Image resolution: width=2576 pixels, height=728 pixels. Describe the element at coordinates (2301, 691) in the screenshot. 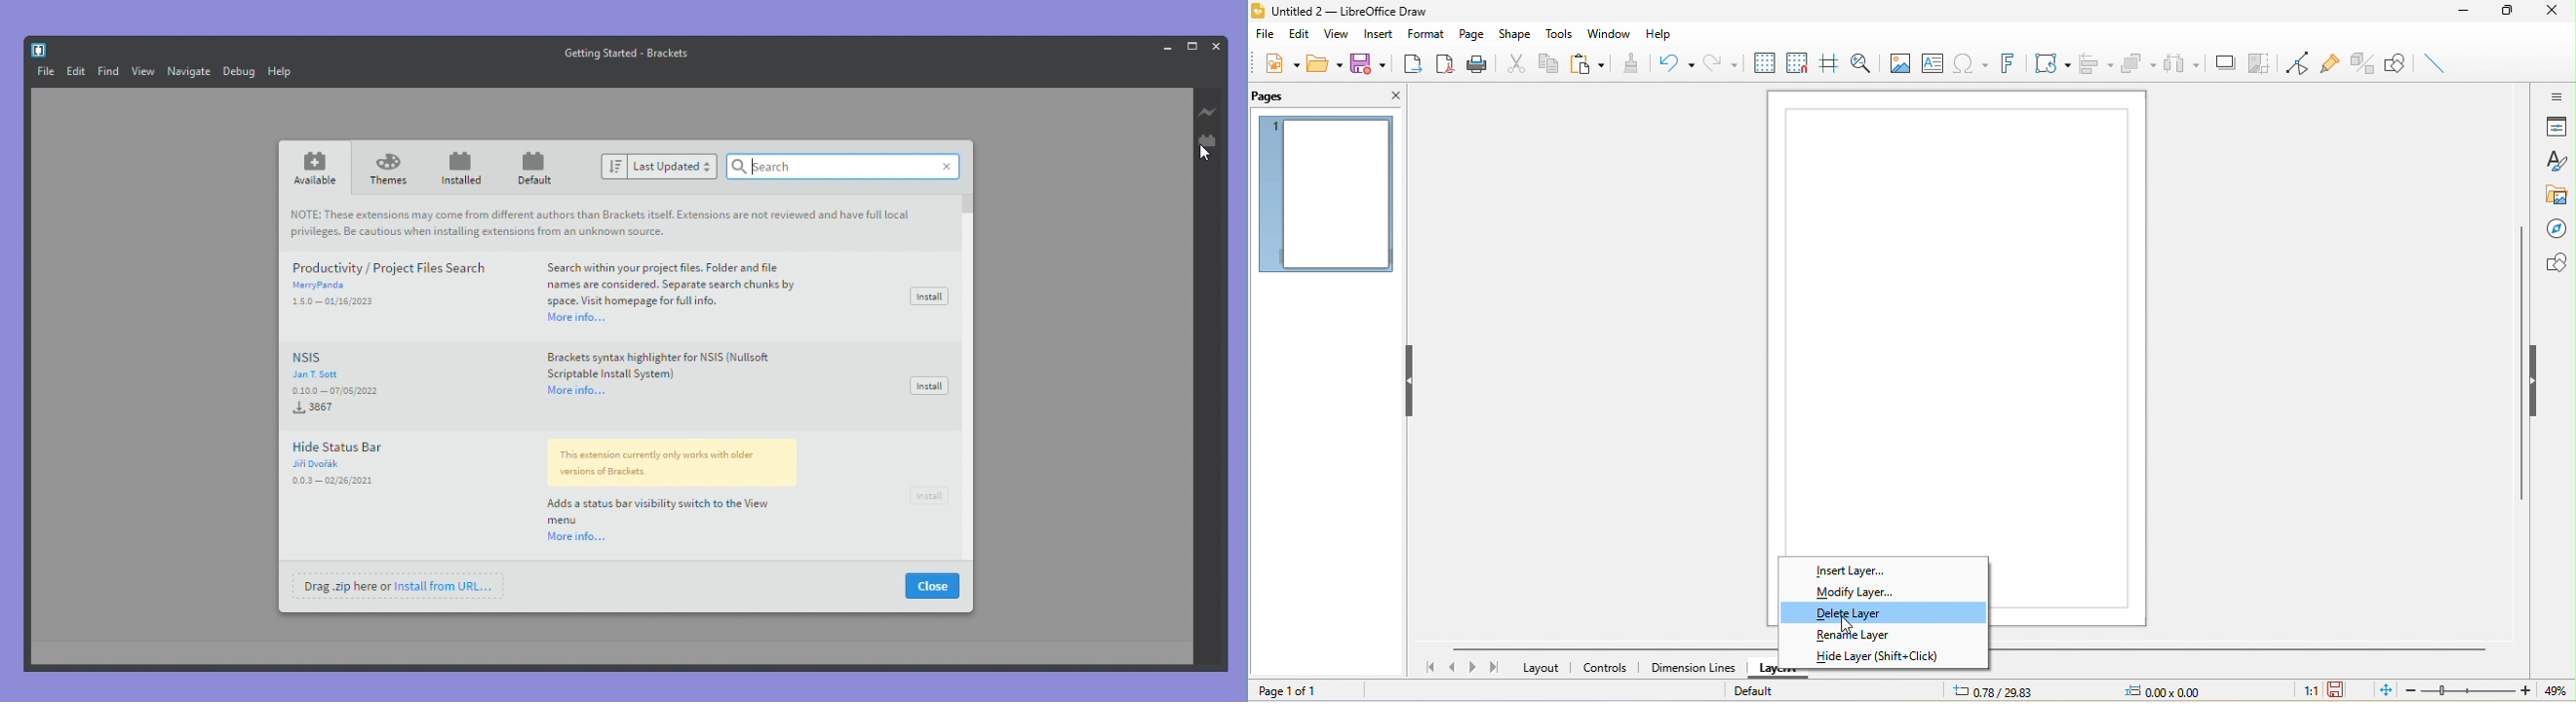

I see `1:1` at that location.